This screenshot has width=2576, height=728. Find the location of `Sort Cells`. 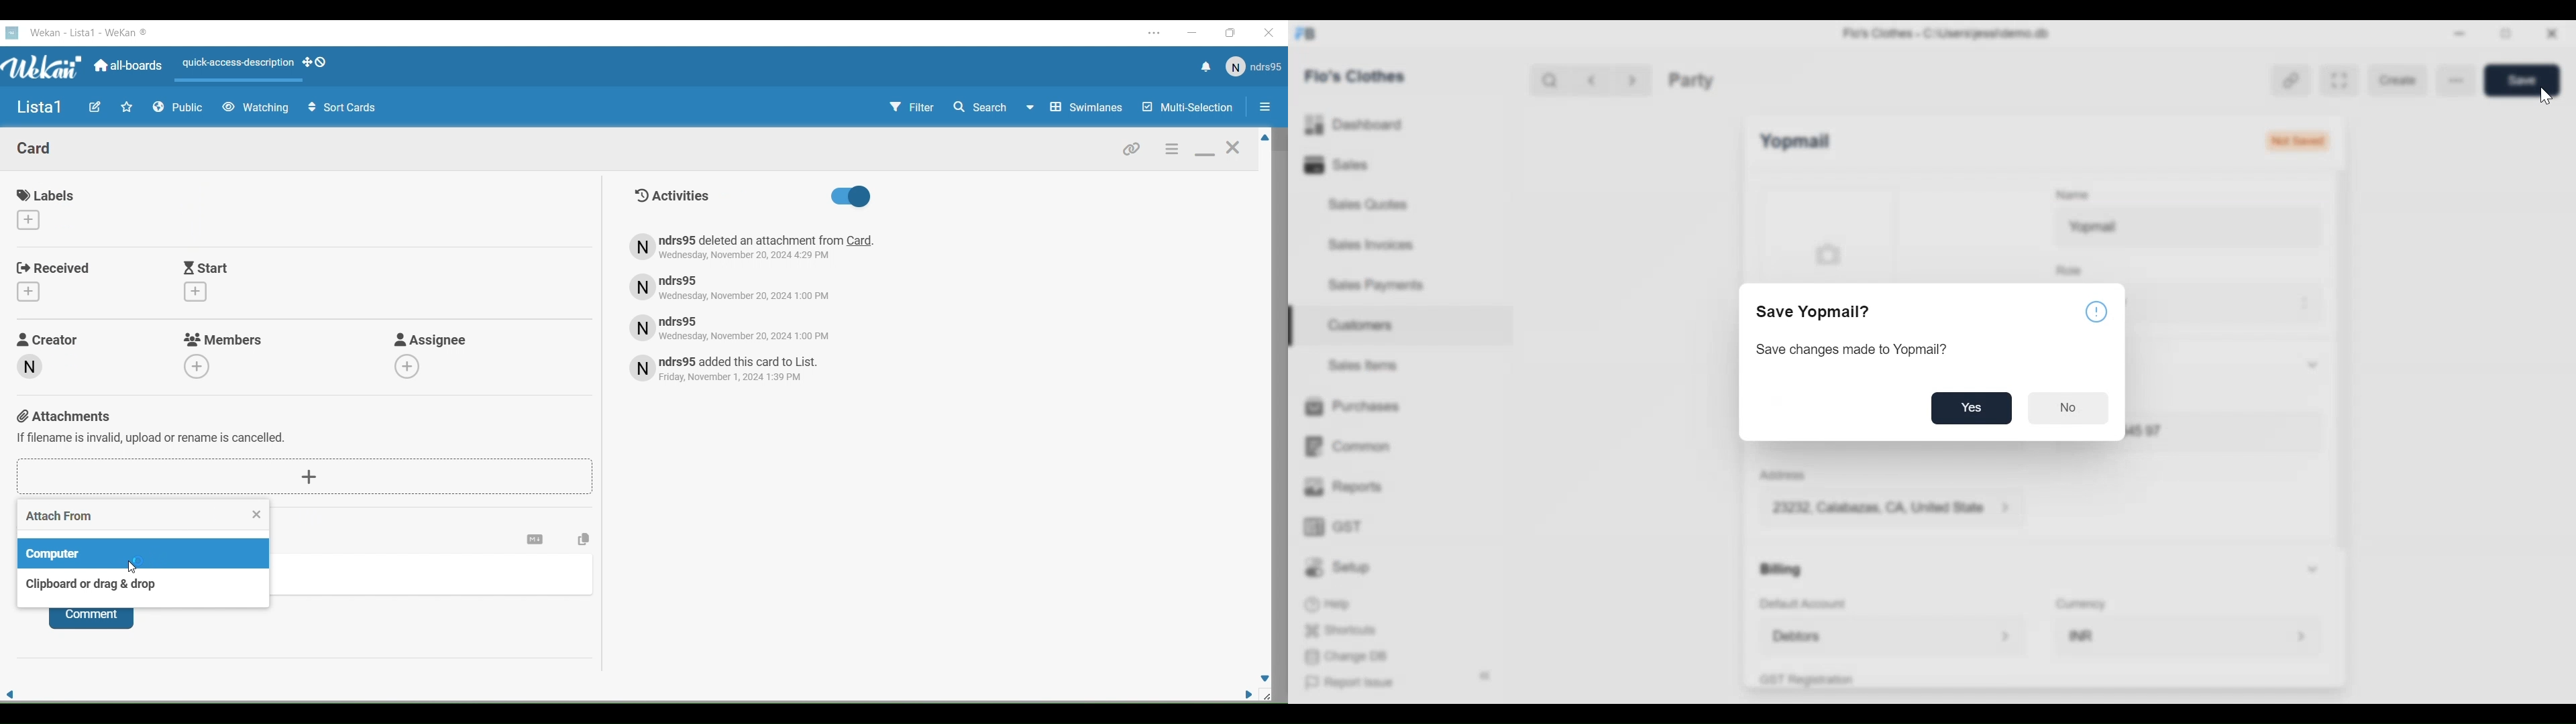

Sort Cells is located at coordinates (342, 108).